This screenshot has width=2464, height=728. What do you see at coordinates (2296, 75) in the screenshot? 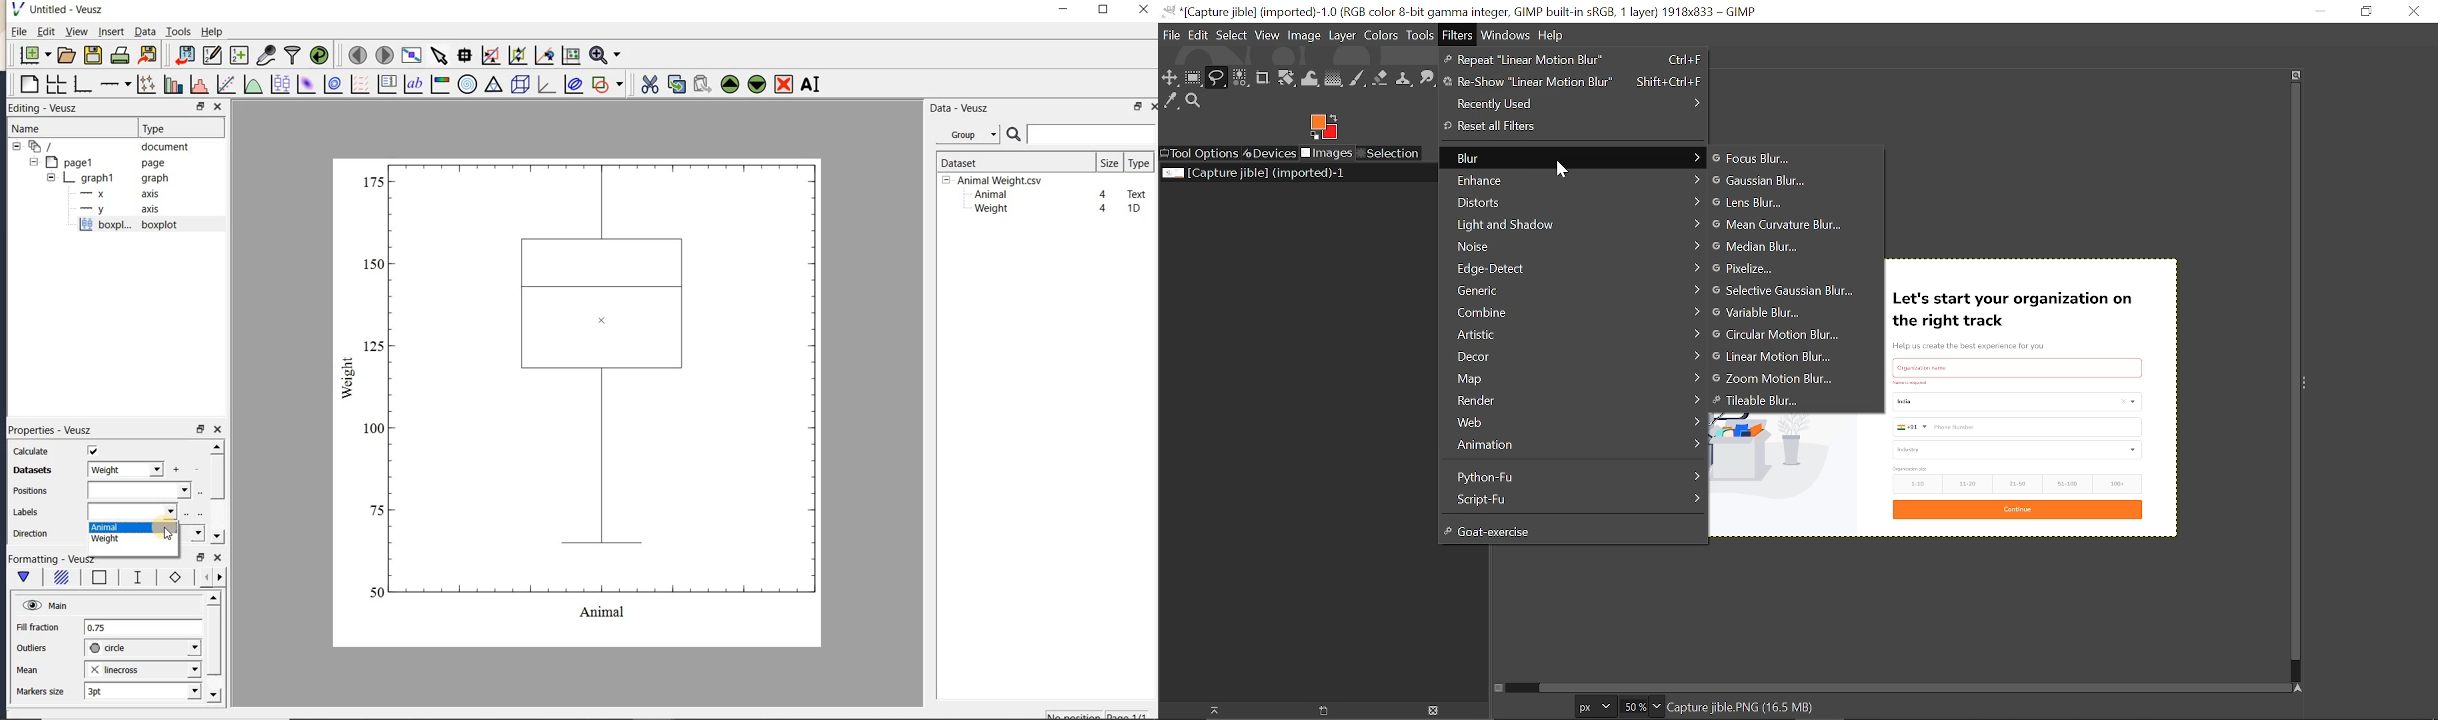
I see `Zoom when widow size changes` at bounding box center [2296, 75].